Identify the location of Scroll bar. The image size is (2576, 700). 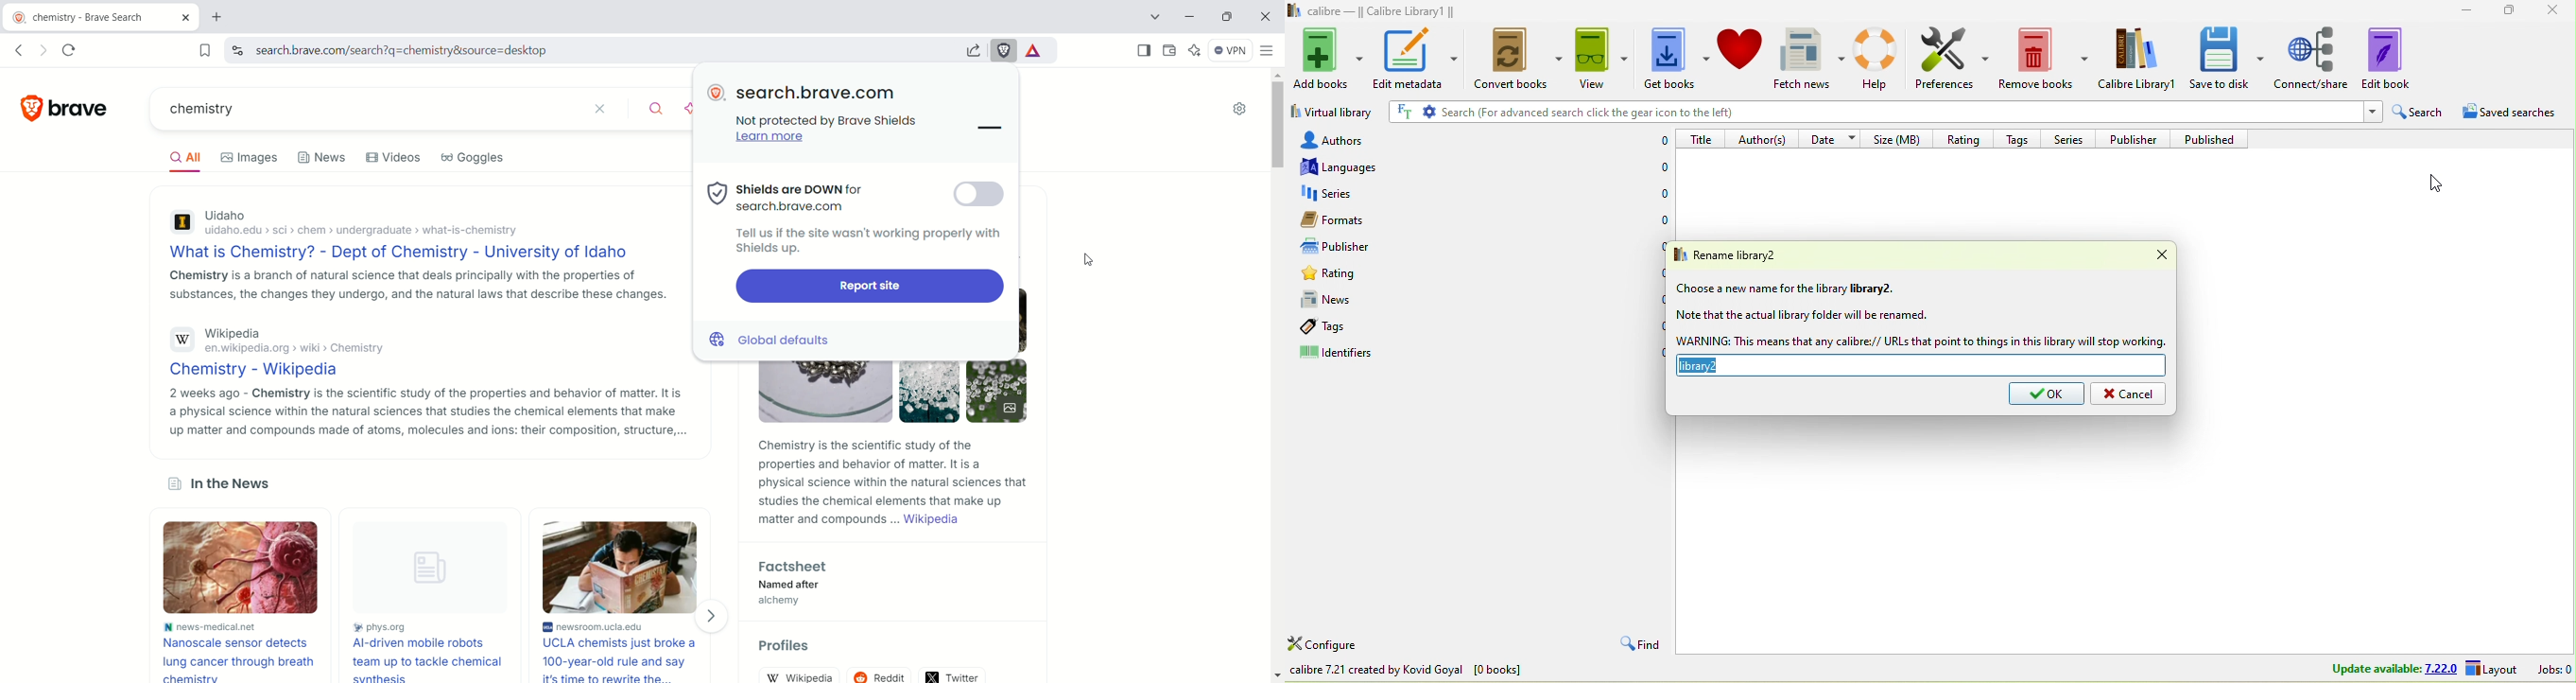
(1277, 123).